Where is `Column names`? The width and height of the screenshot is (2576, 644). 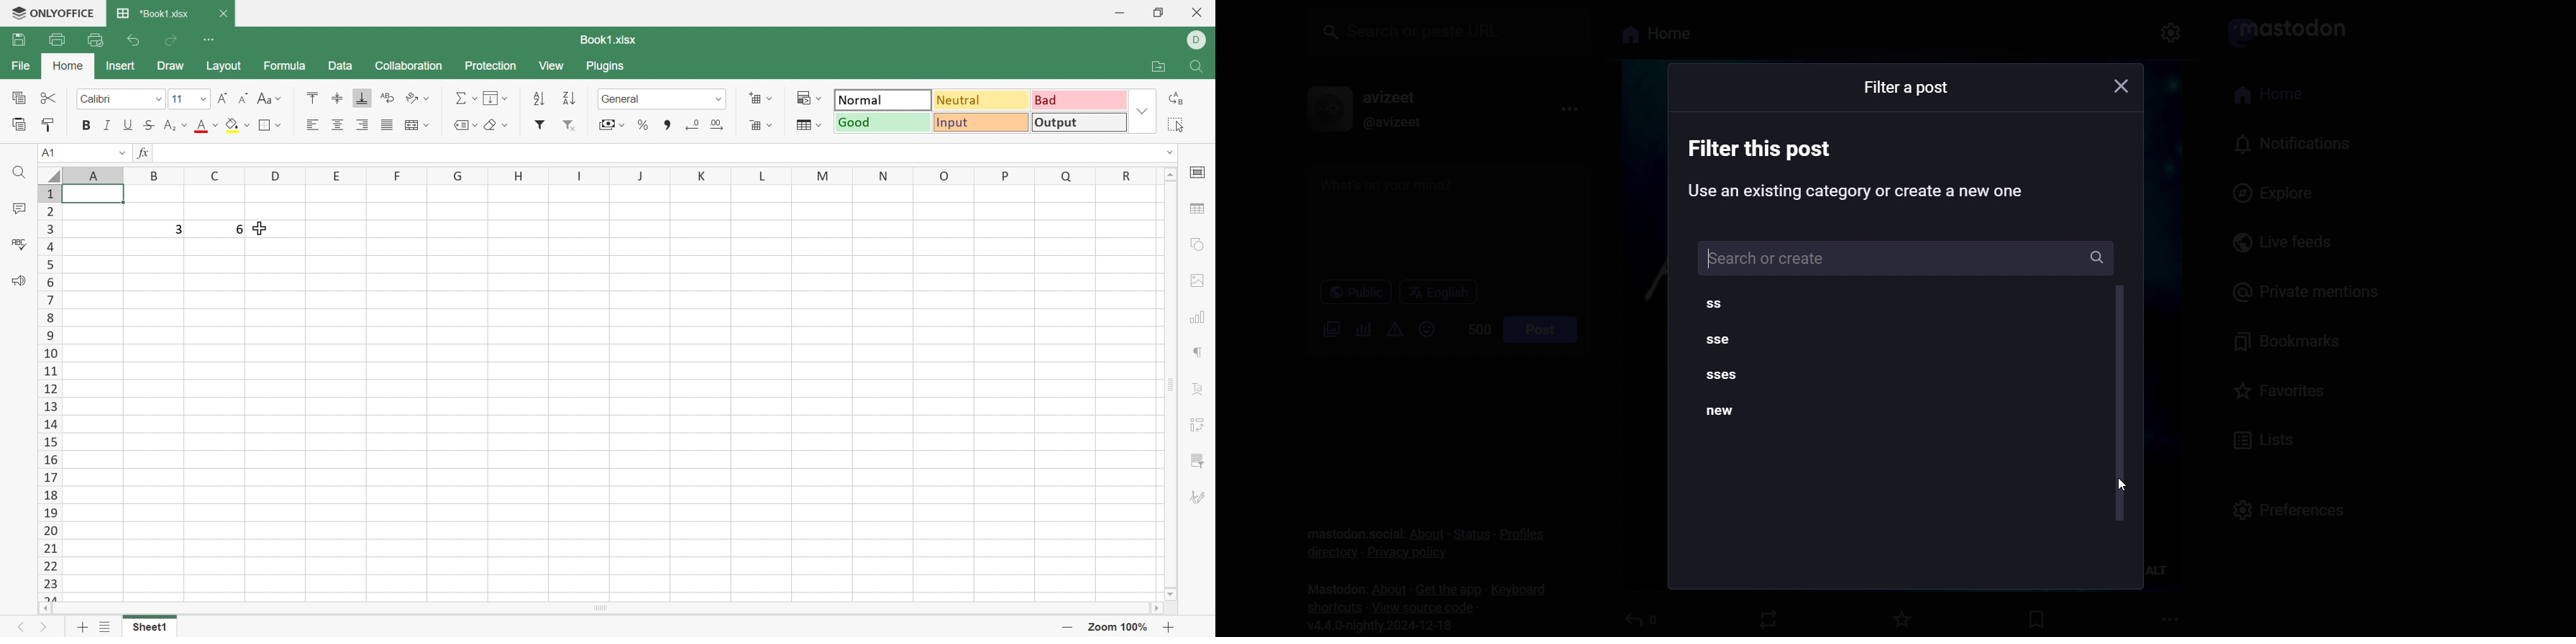 Column names is located at coordinates (608, 173).